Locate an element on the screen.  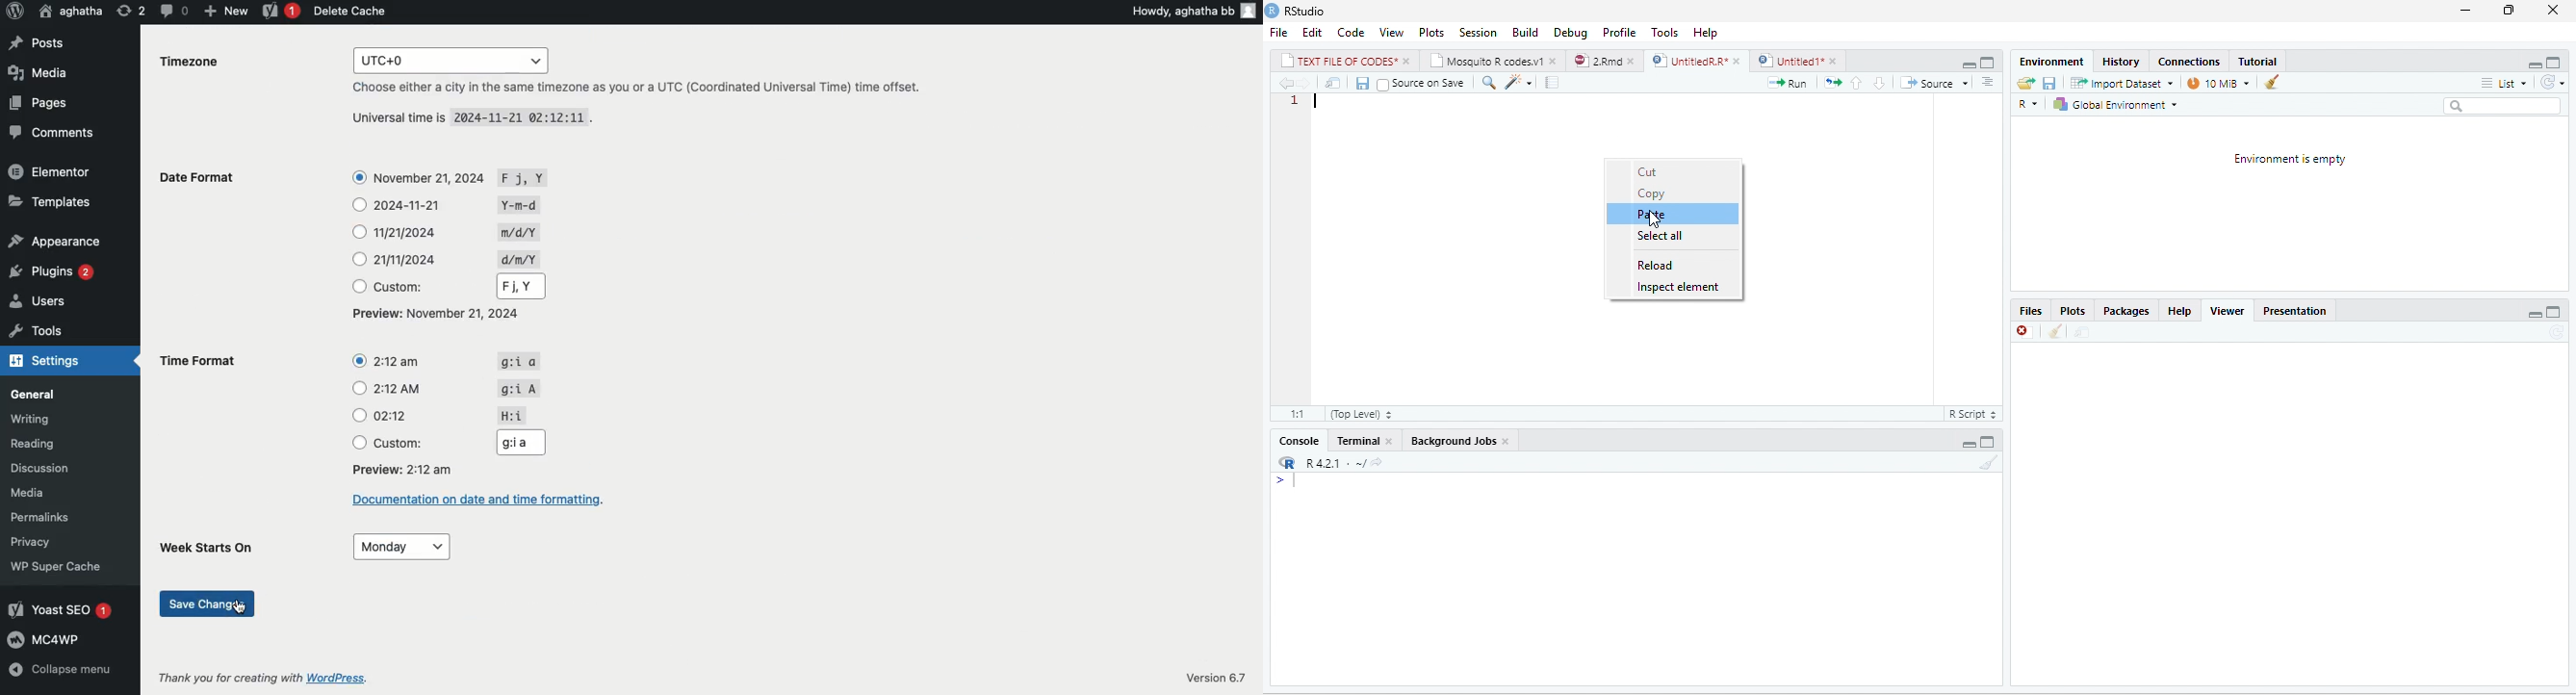
 is located at coordinates (1521, 31).